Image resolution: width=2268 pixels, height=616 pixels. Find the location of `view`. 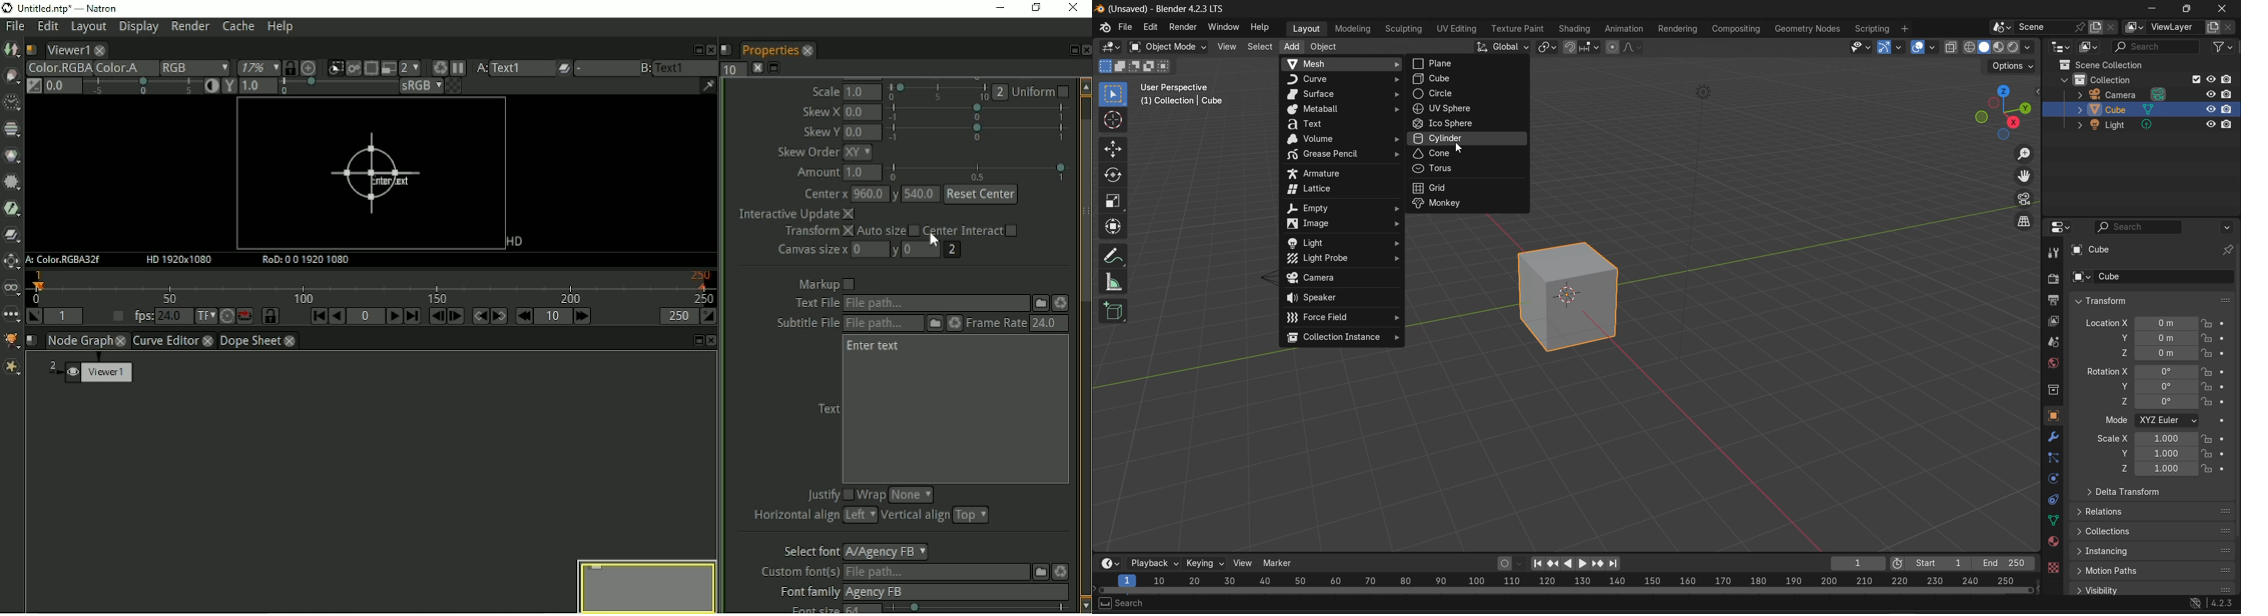

view is located at coordinates (1227, 46).